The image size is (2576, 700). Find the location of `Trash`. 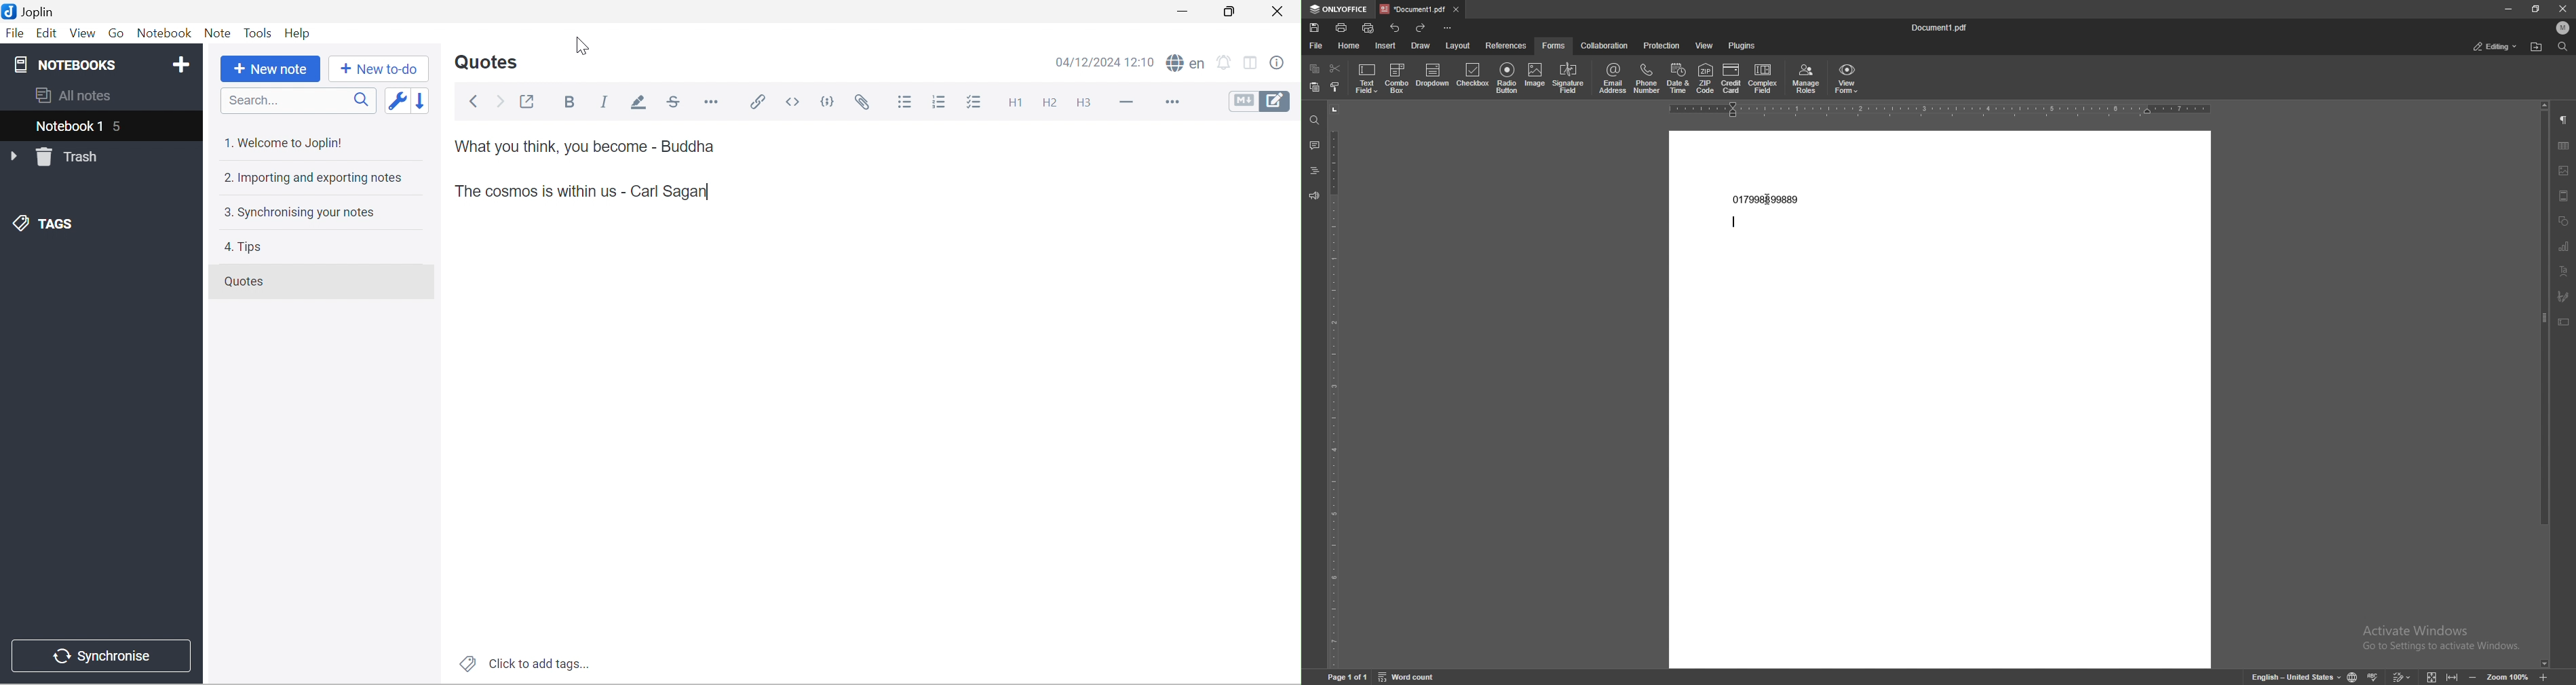

Trash is located at coordinates (73, 157).